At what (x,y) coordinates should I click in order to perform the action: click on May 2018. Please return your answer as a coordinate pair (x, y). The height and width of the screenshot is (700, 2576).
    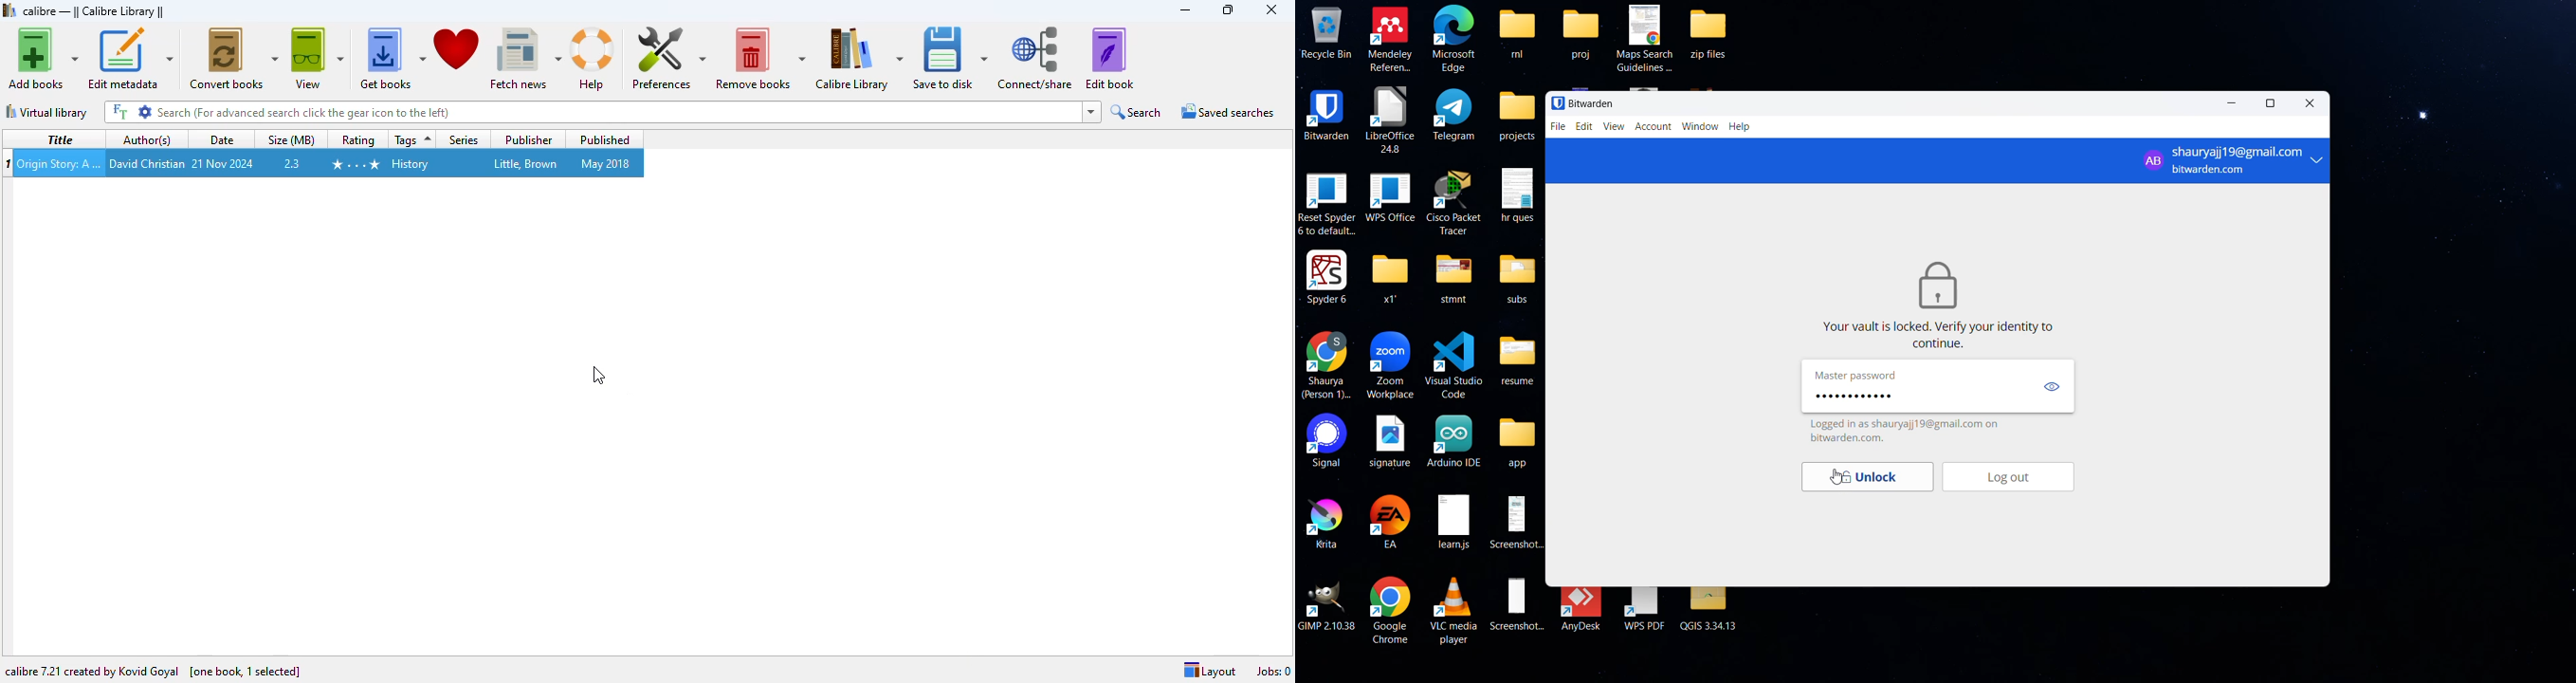
    Looking at the image, I should click on (606, 163).